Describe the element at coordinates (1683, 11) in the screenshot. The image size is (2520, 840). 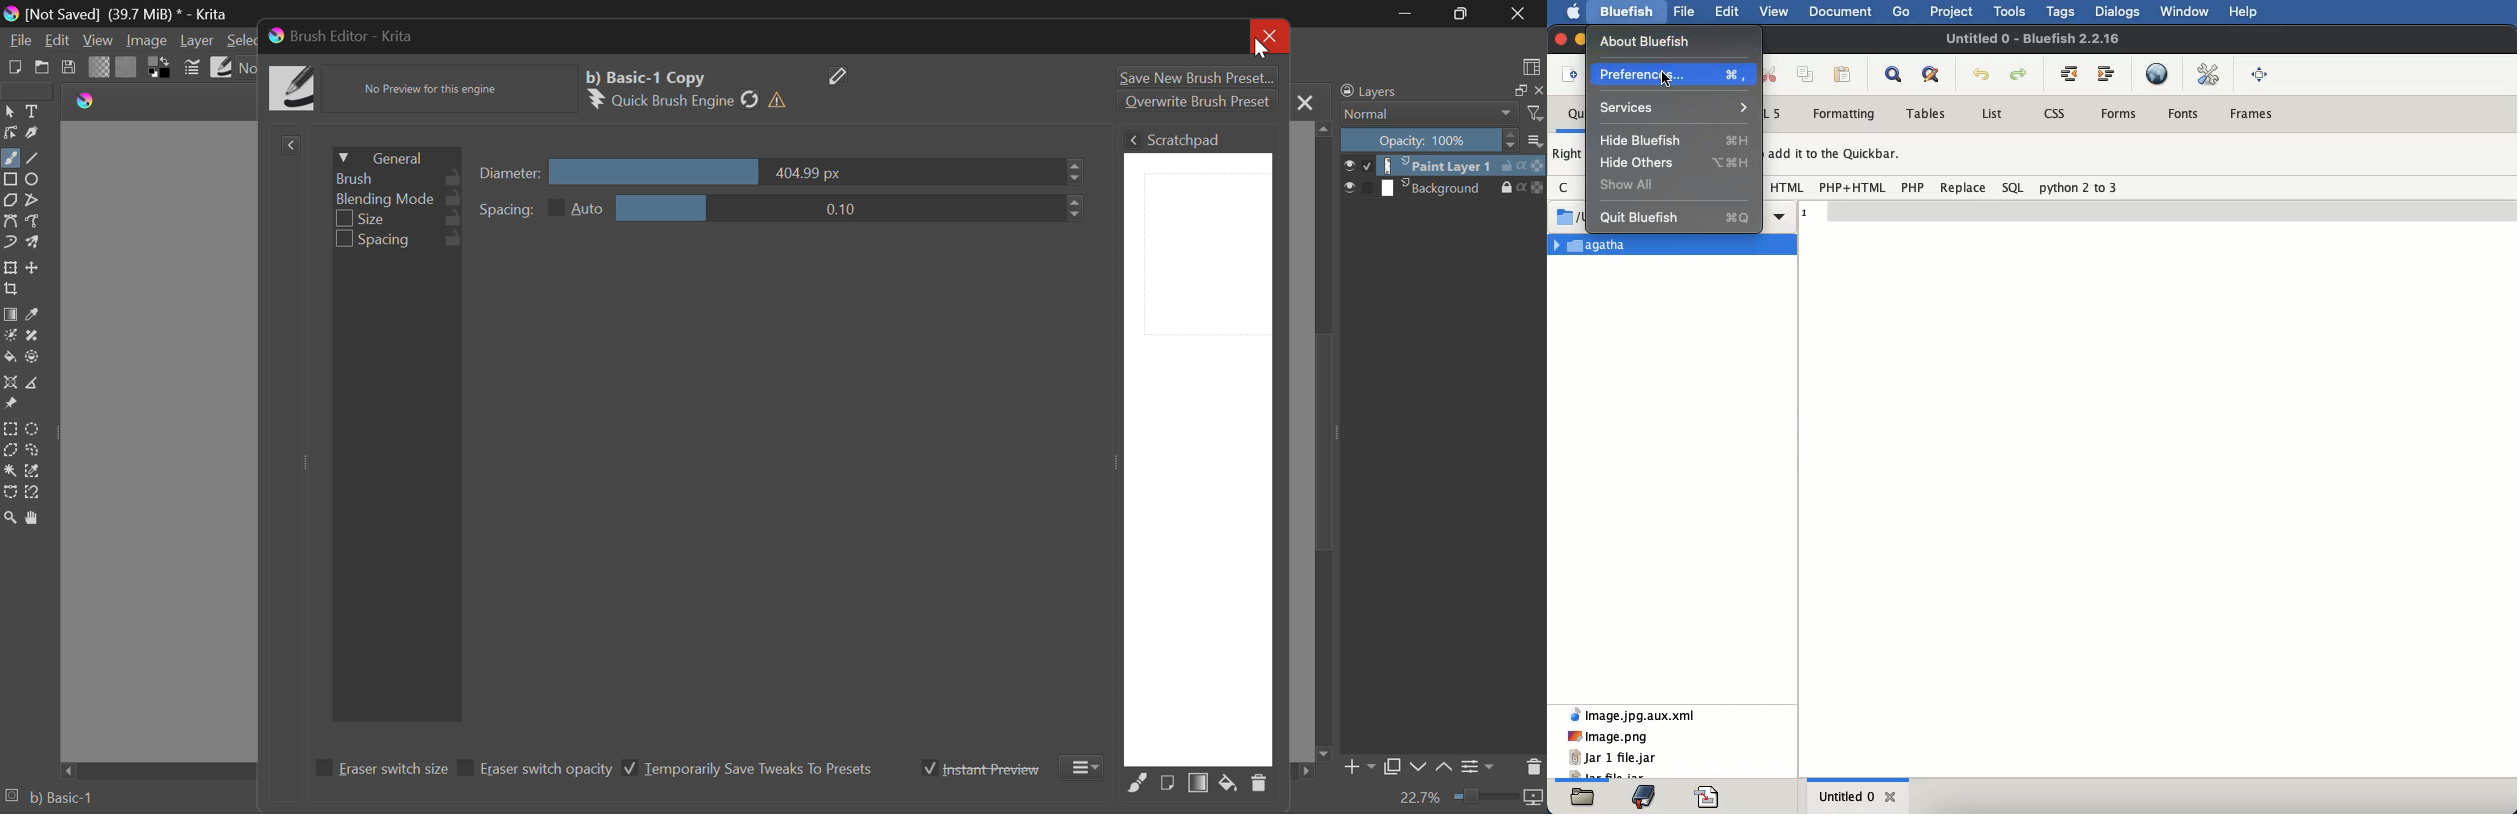
I see `file` at that location.